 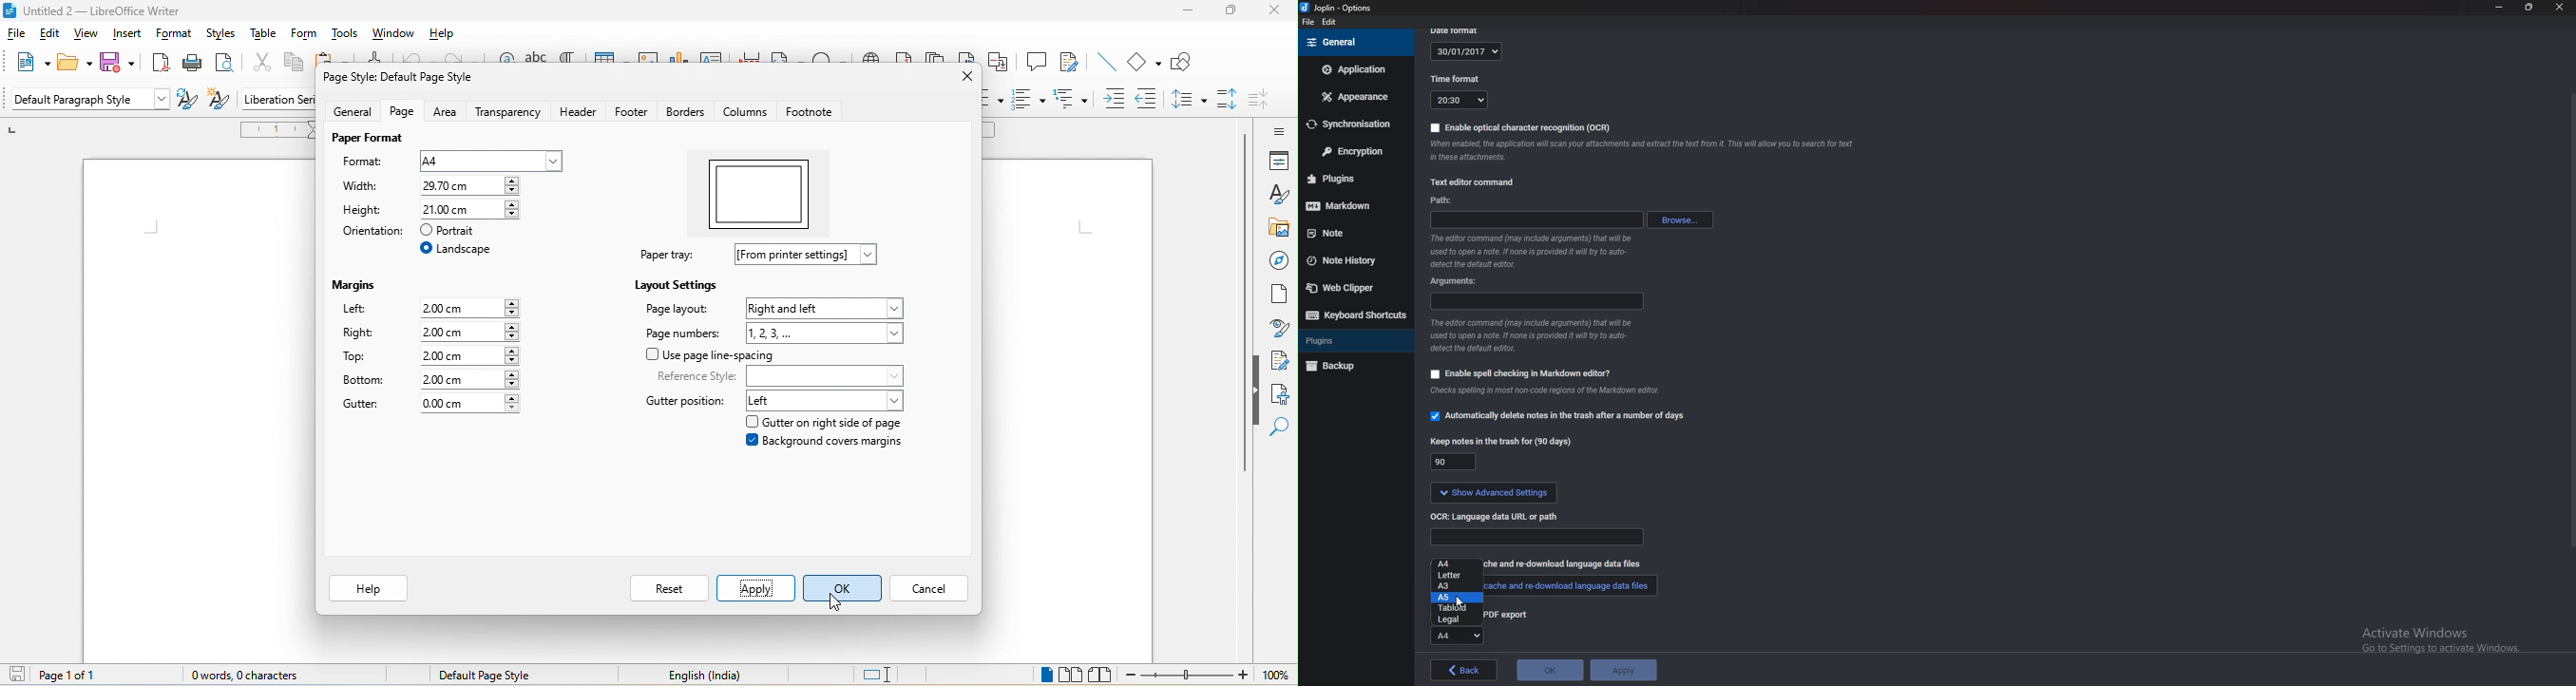 What do you see at coordinates (1492, 494) in the screenshot?
I see `show advanced settings` at bounding box center [1492, 494].